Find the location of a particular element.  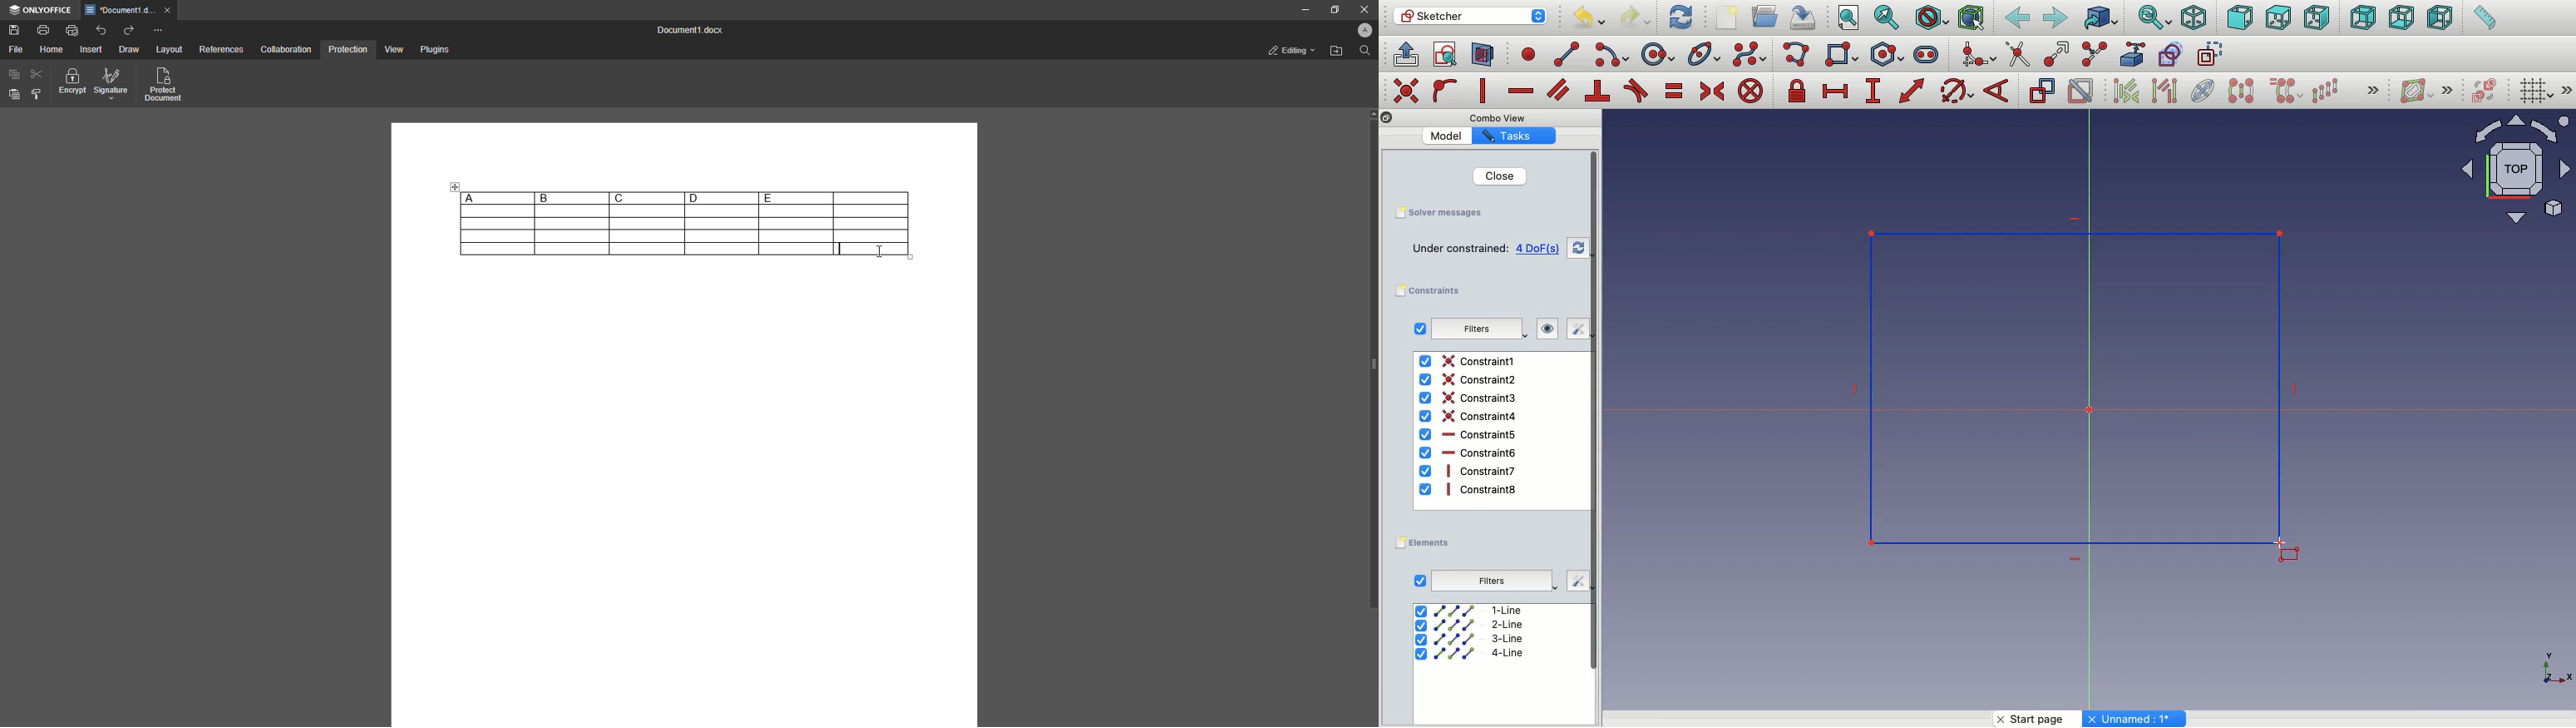

Extend edge  is located at coordinates (2059, 55).